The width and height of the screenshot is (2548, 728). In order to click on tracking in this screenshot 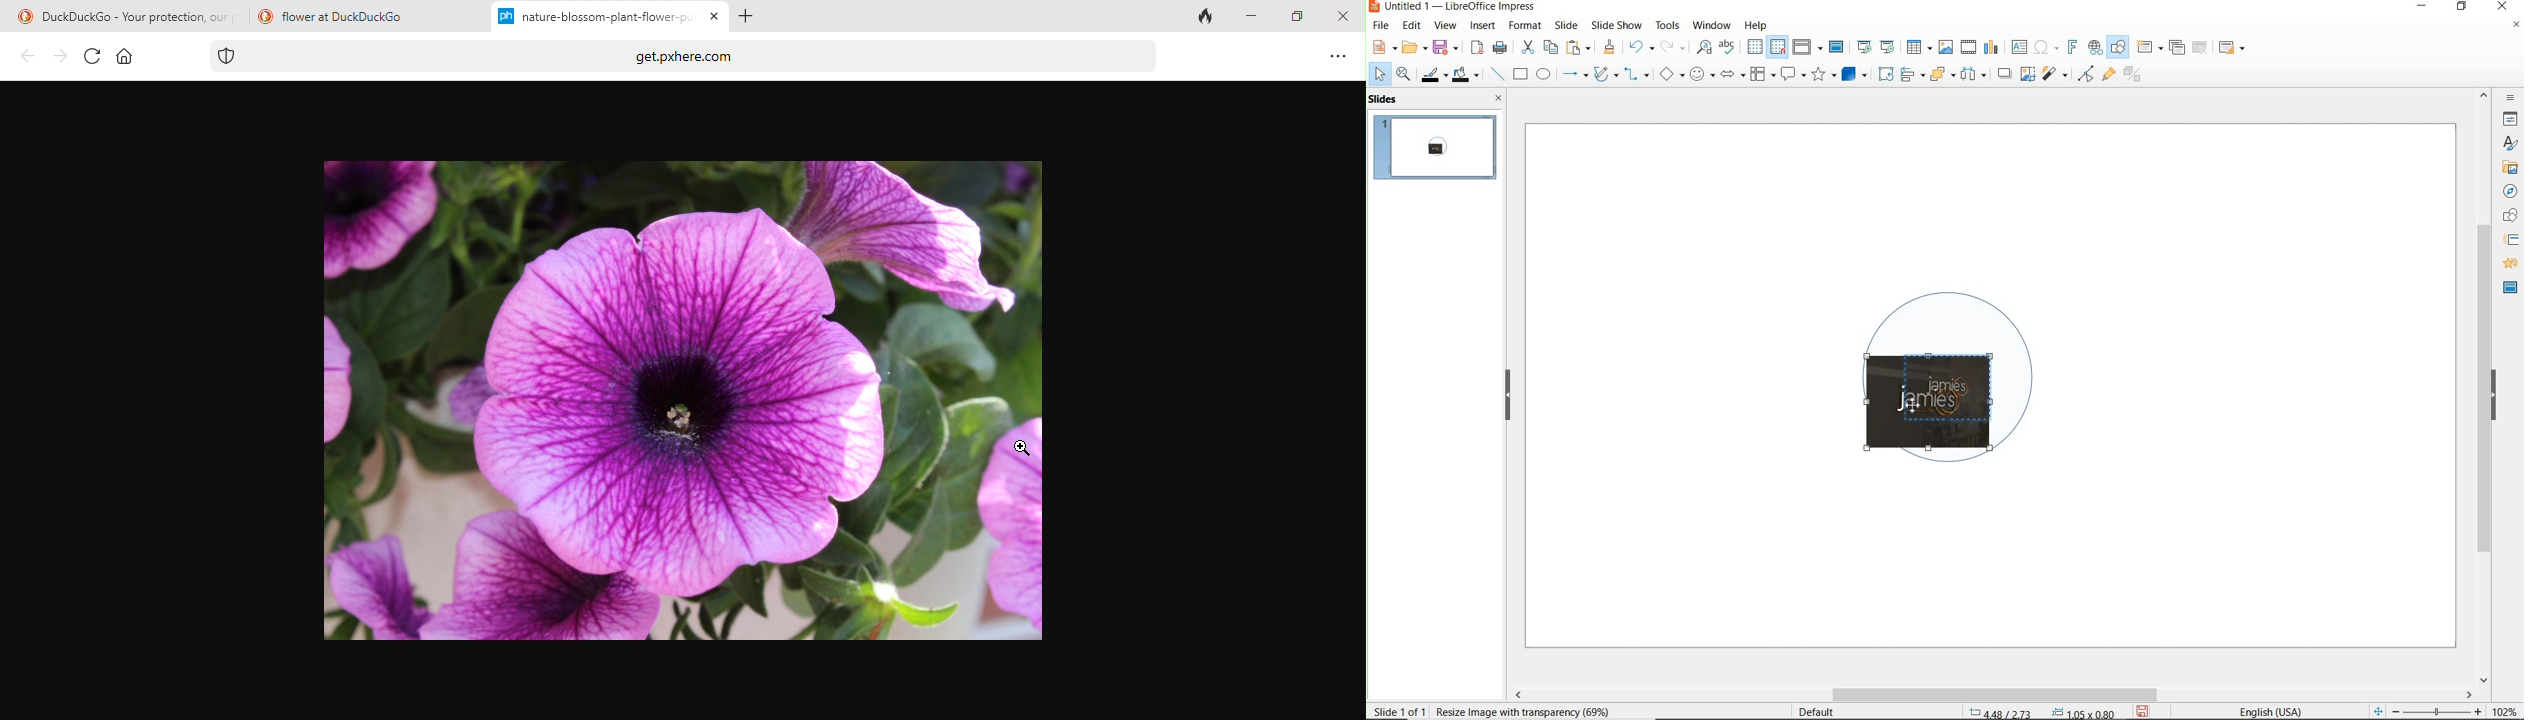, I will do `click(231, 56)`.